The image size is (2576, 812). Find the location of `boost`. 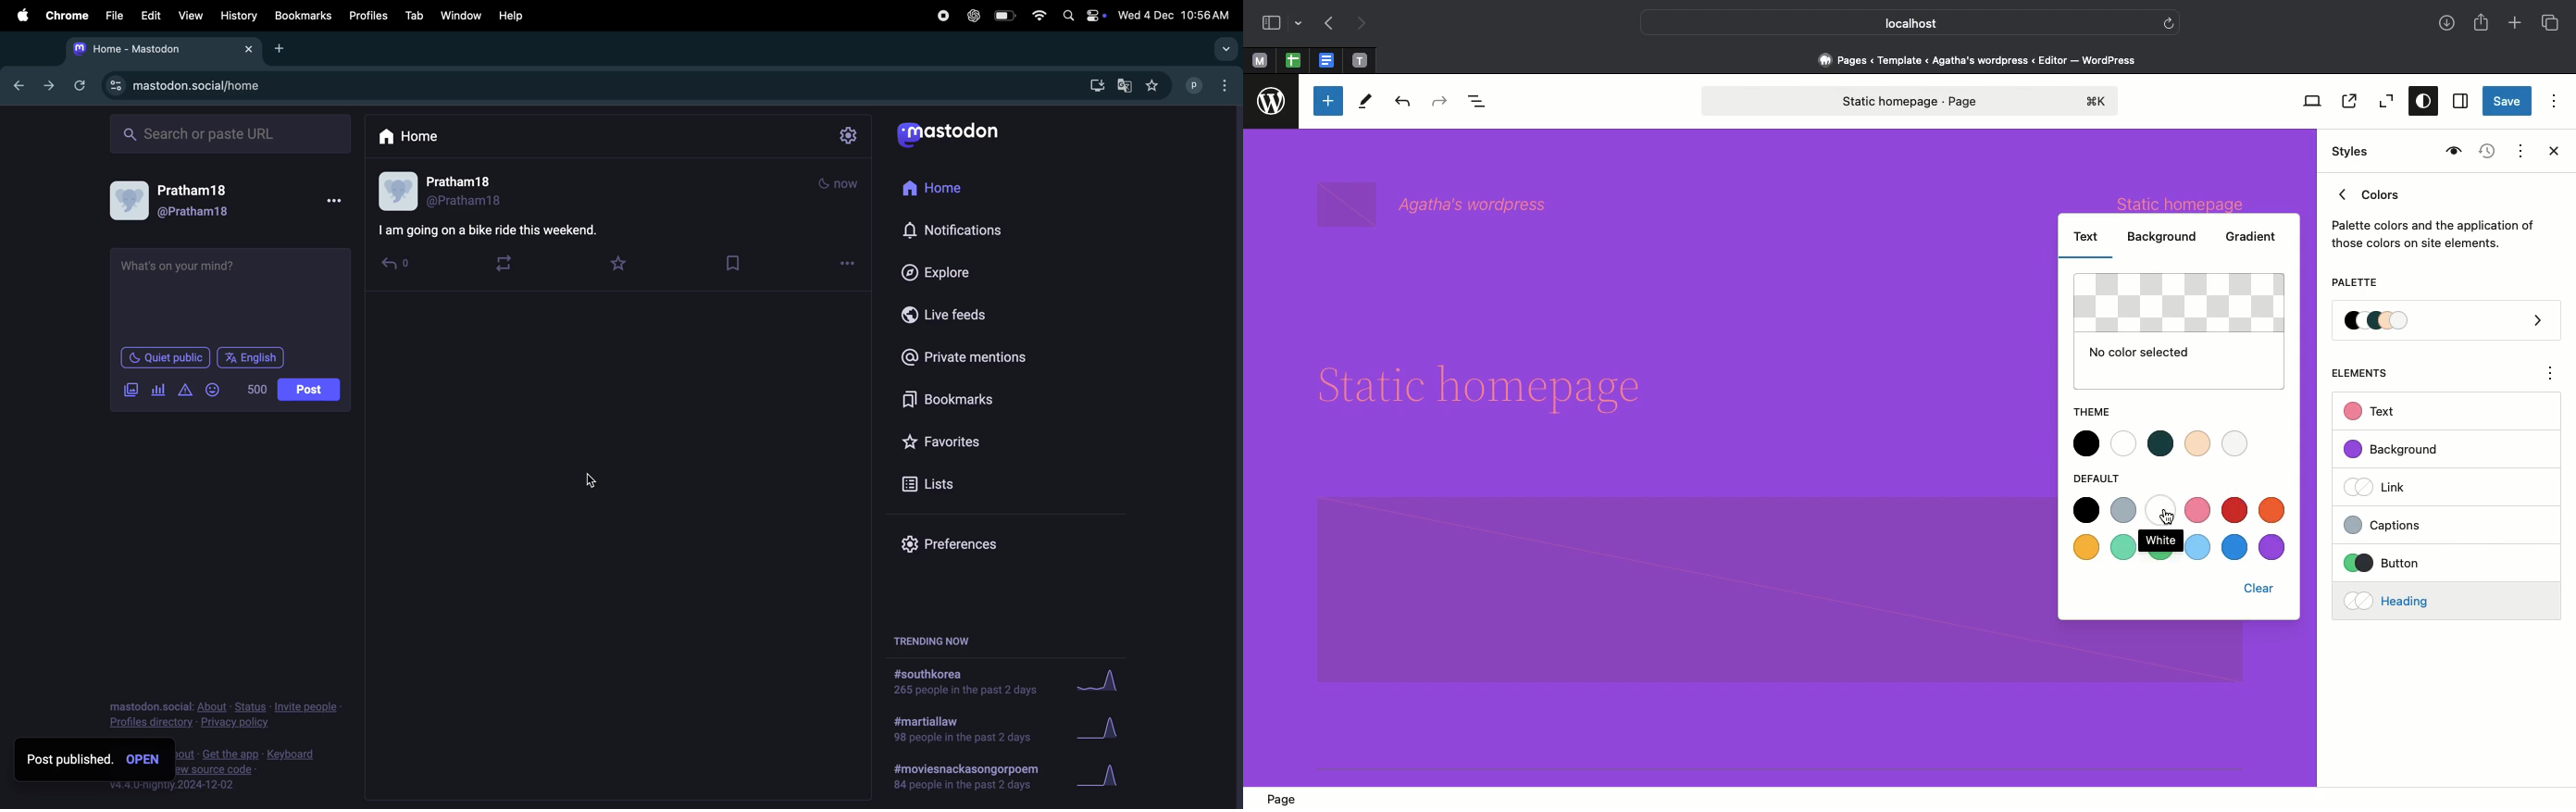

boost is located at coordinates (505, 262).